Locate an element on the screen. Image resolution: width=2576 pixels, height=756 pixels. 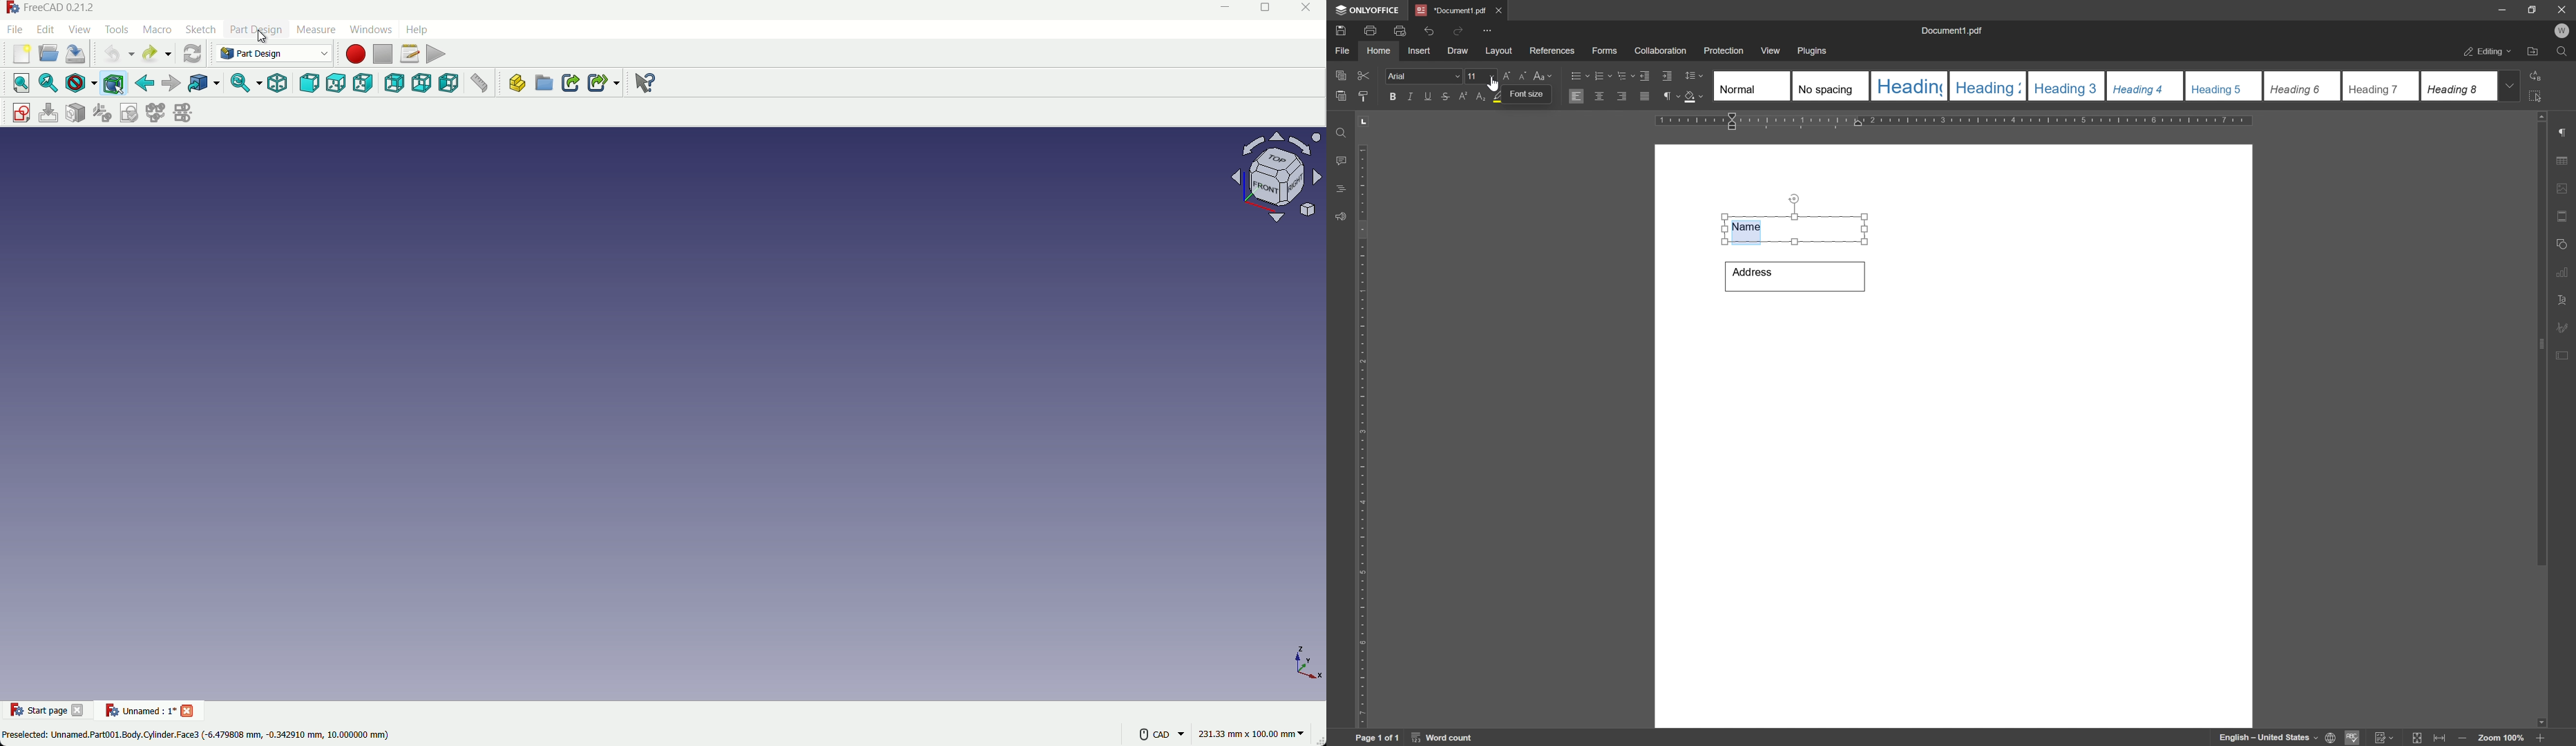
copy style is located at coordinates (1364, 95).